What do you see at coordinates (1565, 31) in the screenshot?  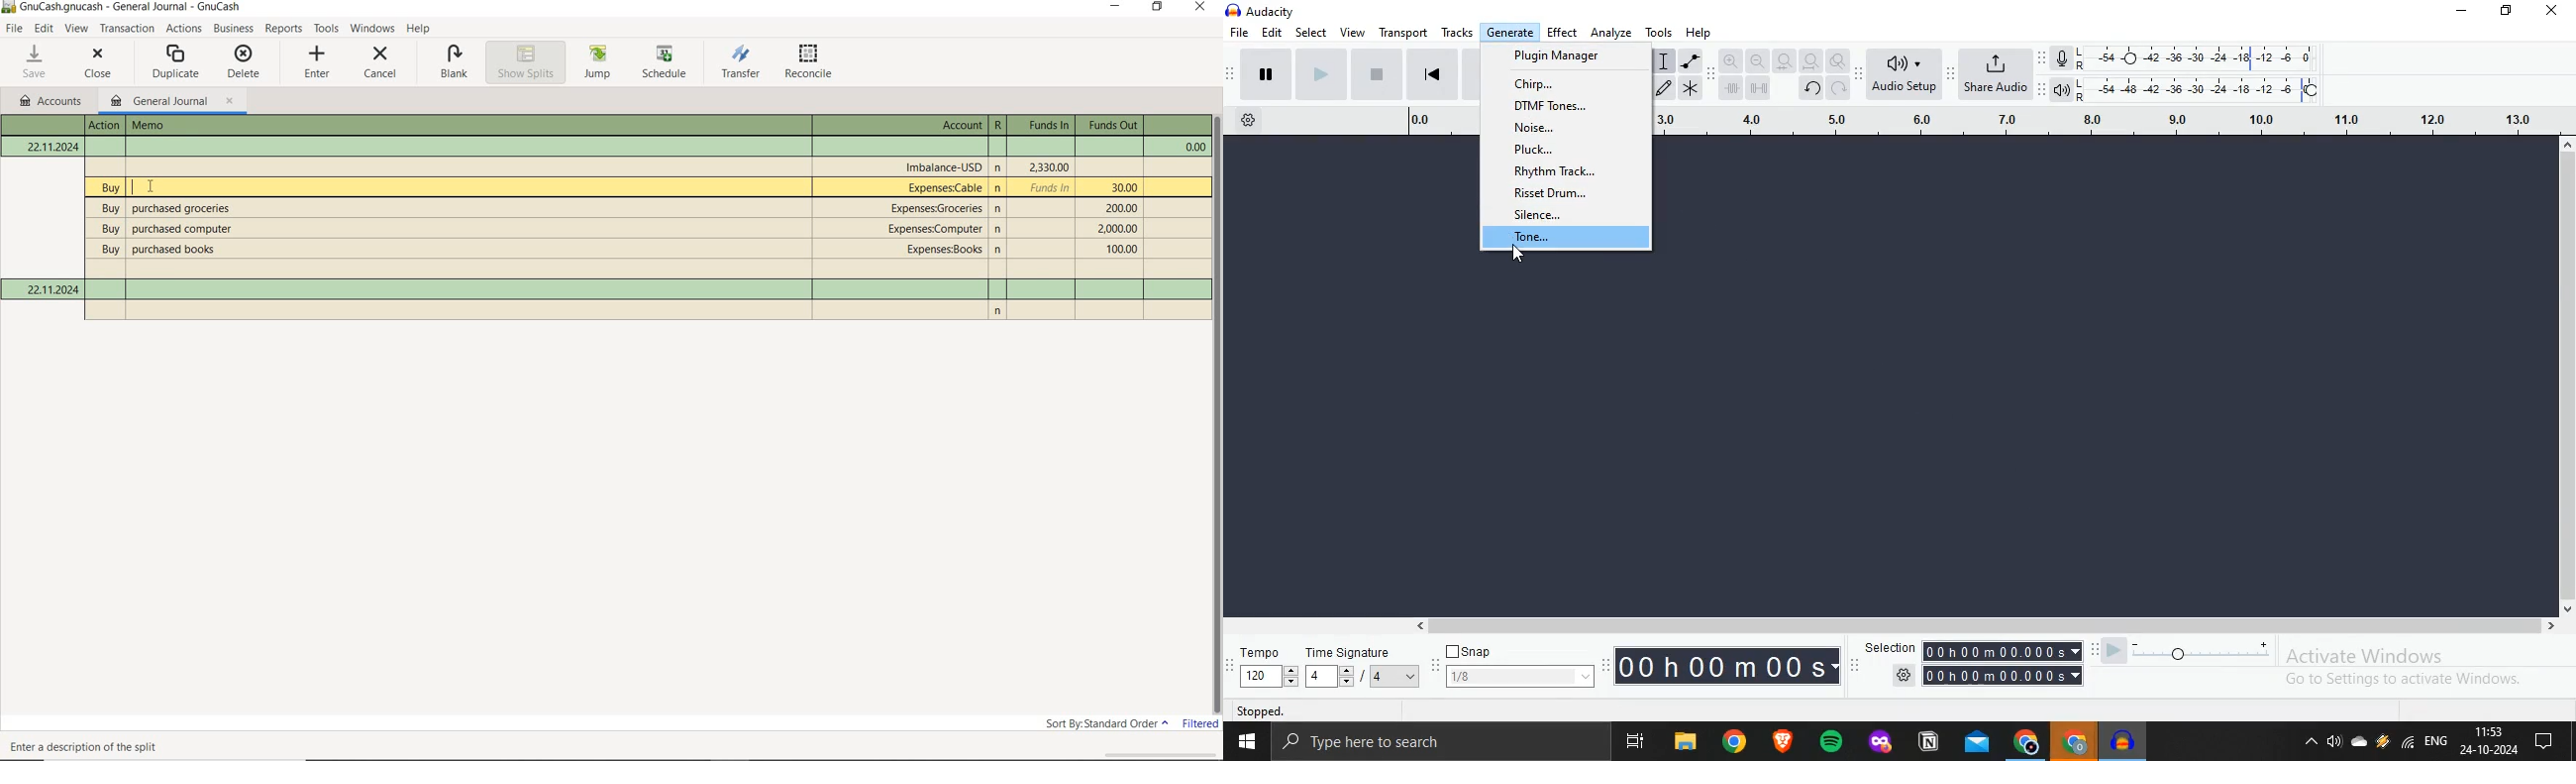 I see `Effect` at bounding box center [1565, 31].